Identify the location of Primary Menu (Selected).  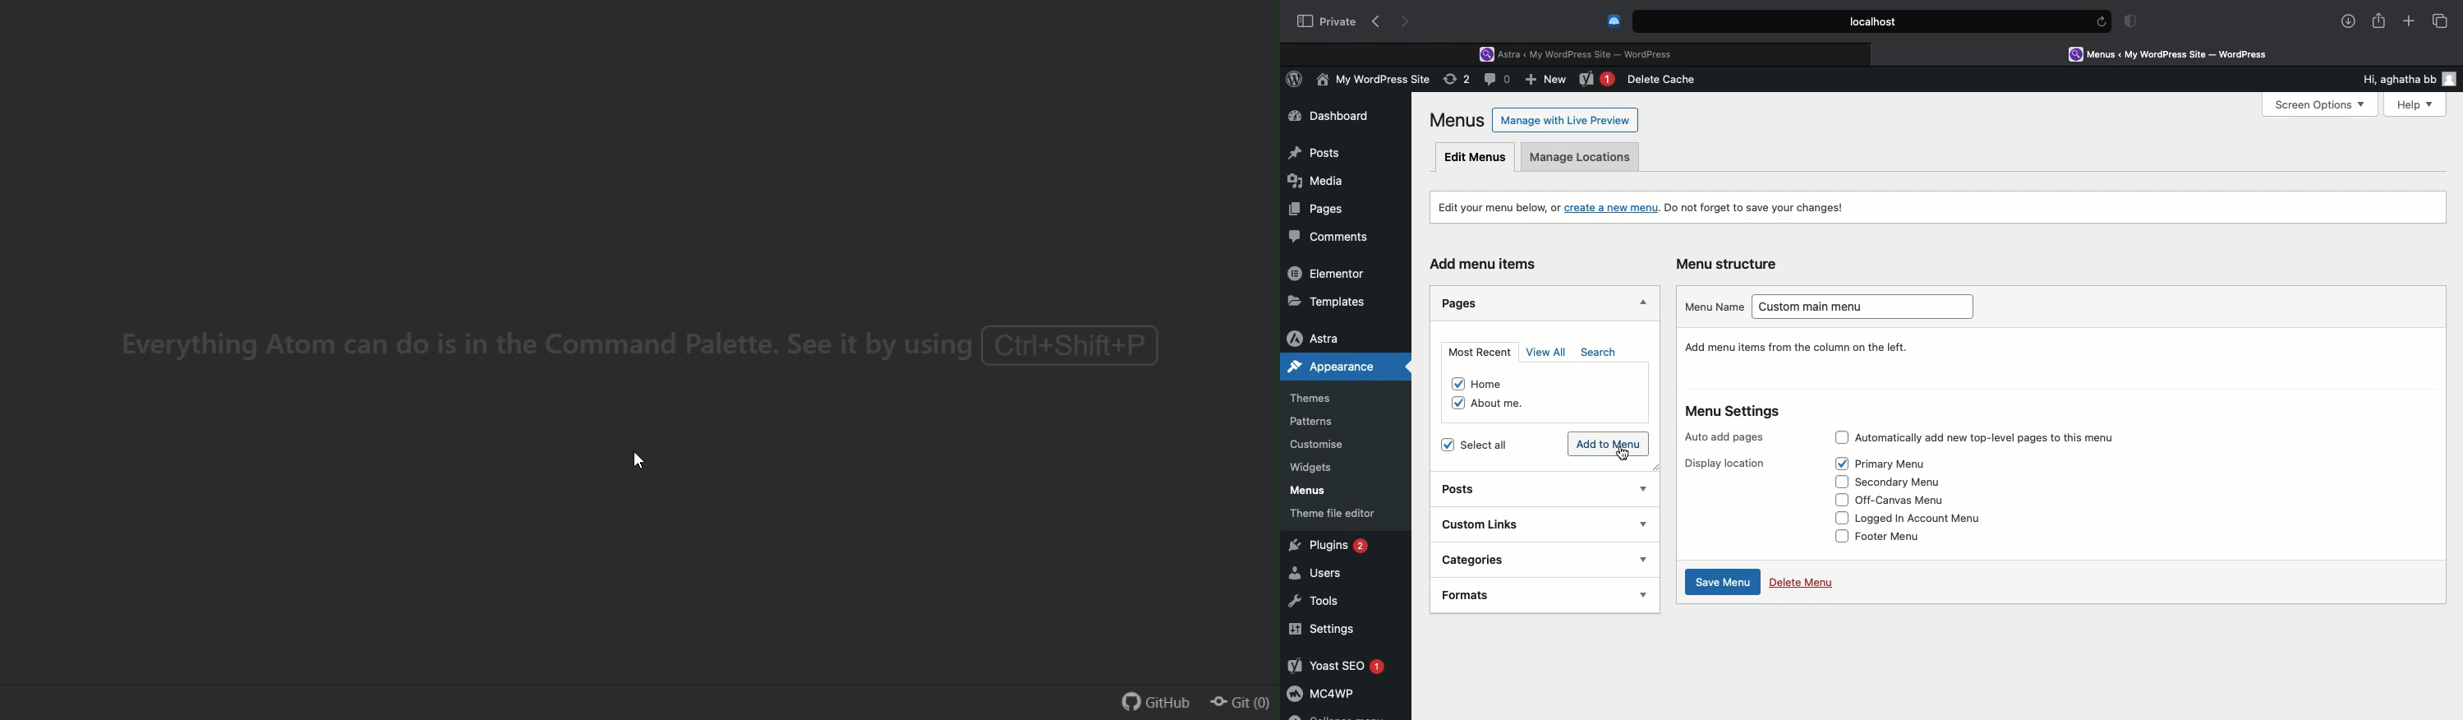
(1905, 461).